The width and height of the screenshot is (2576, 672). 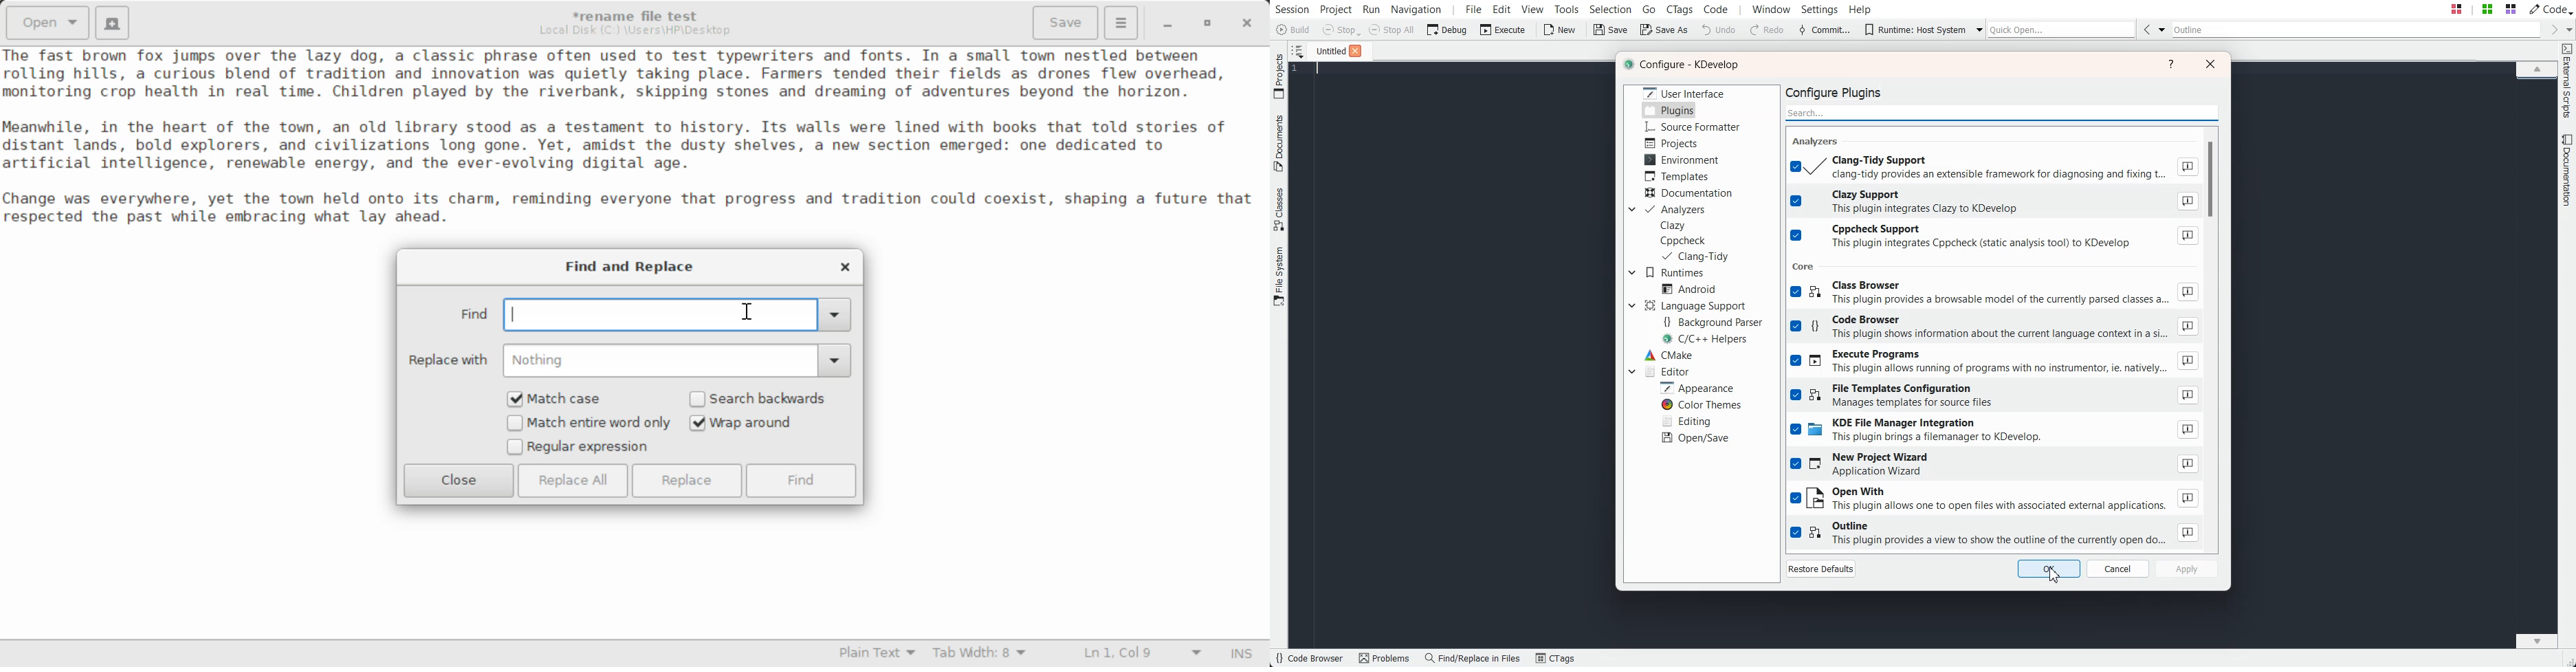 I want to click on Drop down box, so click(x=1631, y=371).